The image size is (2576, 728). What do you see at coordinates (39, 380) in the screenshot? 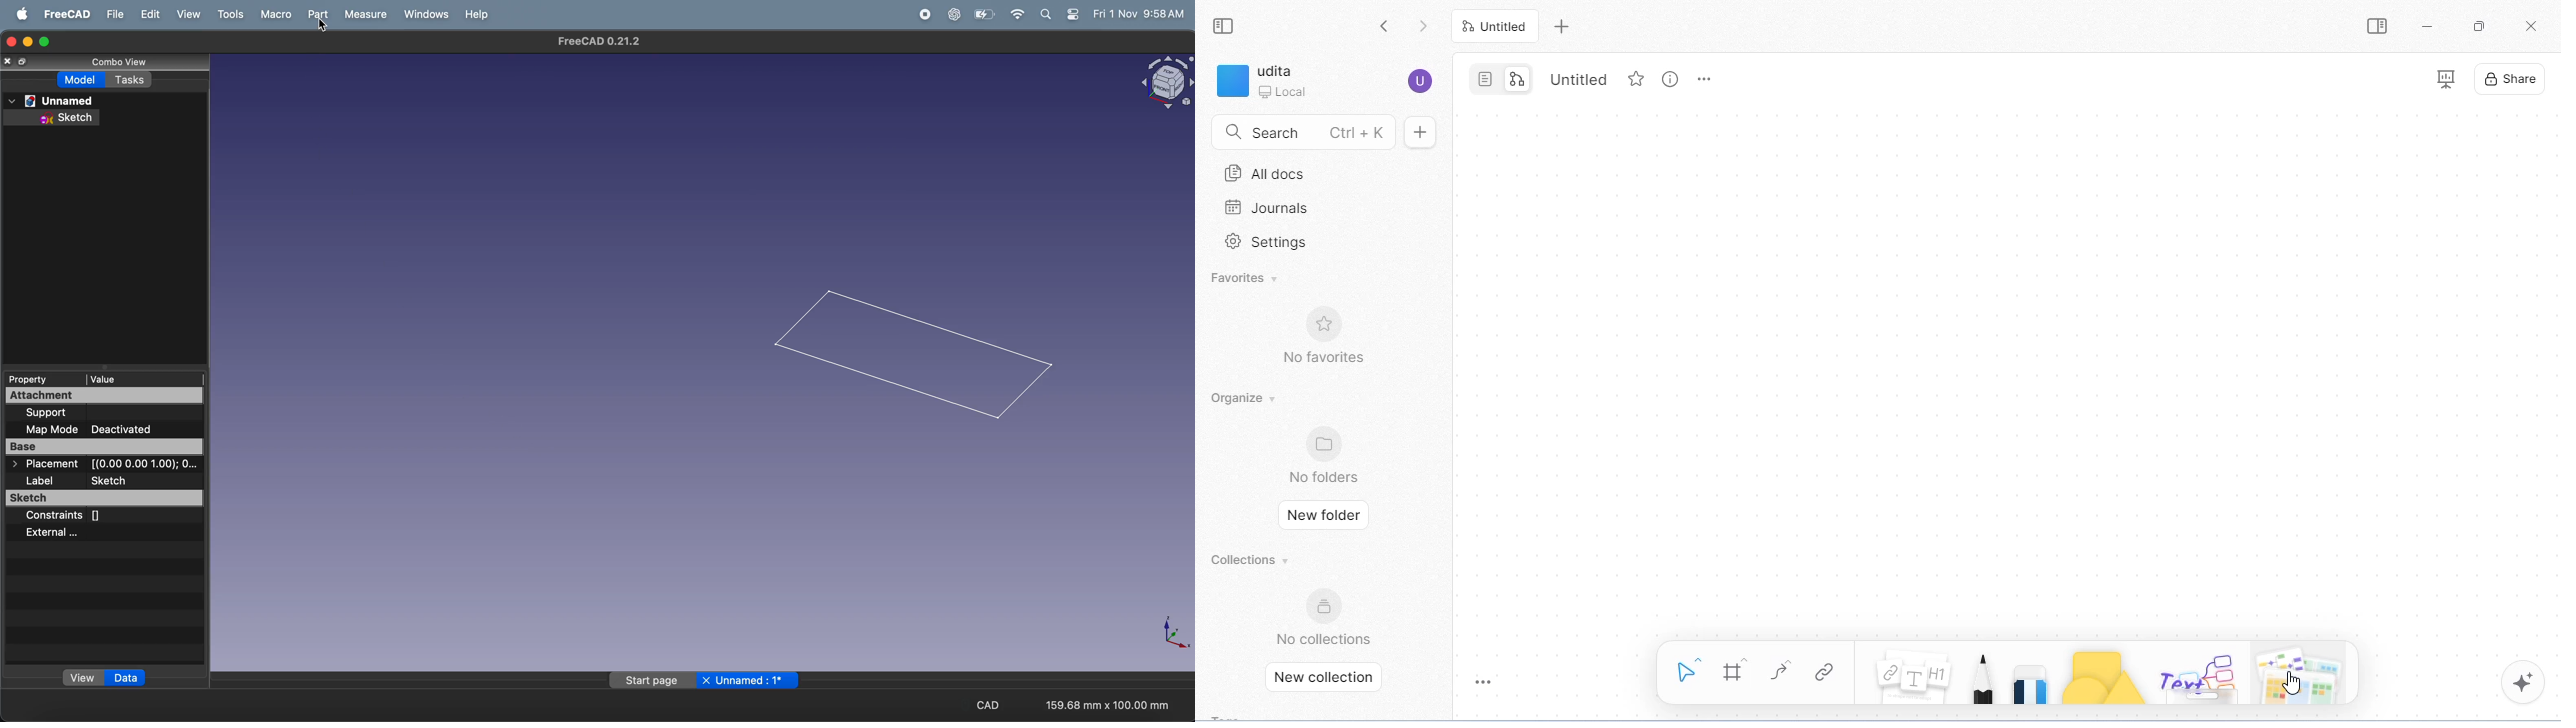
I see `property` at bounding box center [39, 380].